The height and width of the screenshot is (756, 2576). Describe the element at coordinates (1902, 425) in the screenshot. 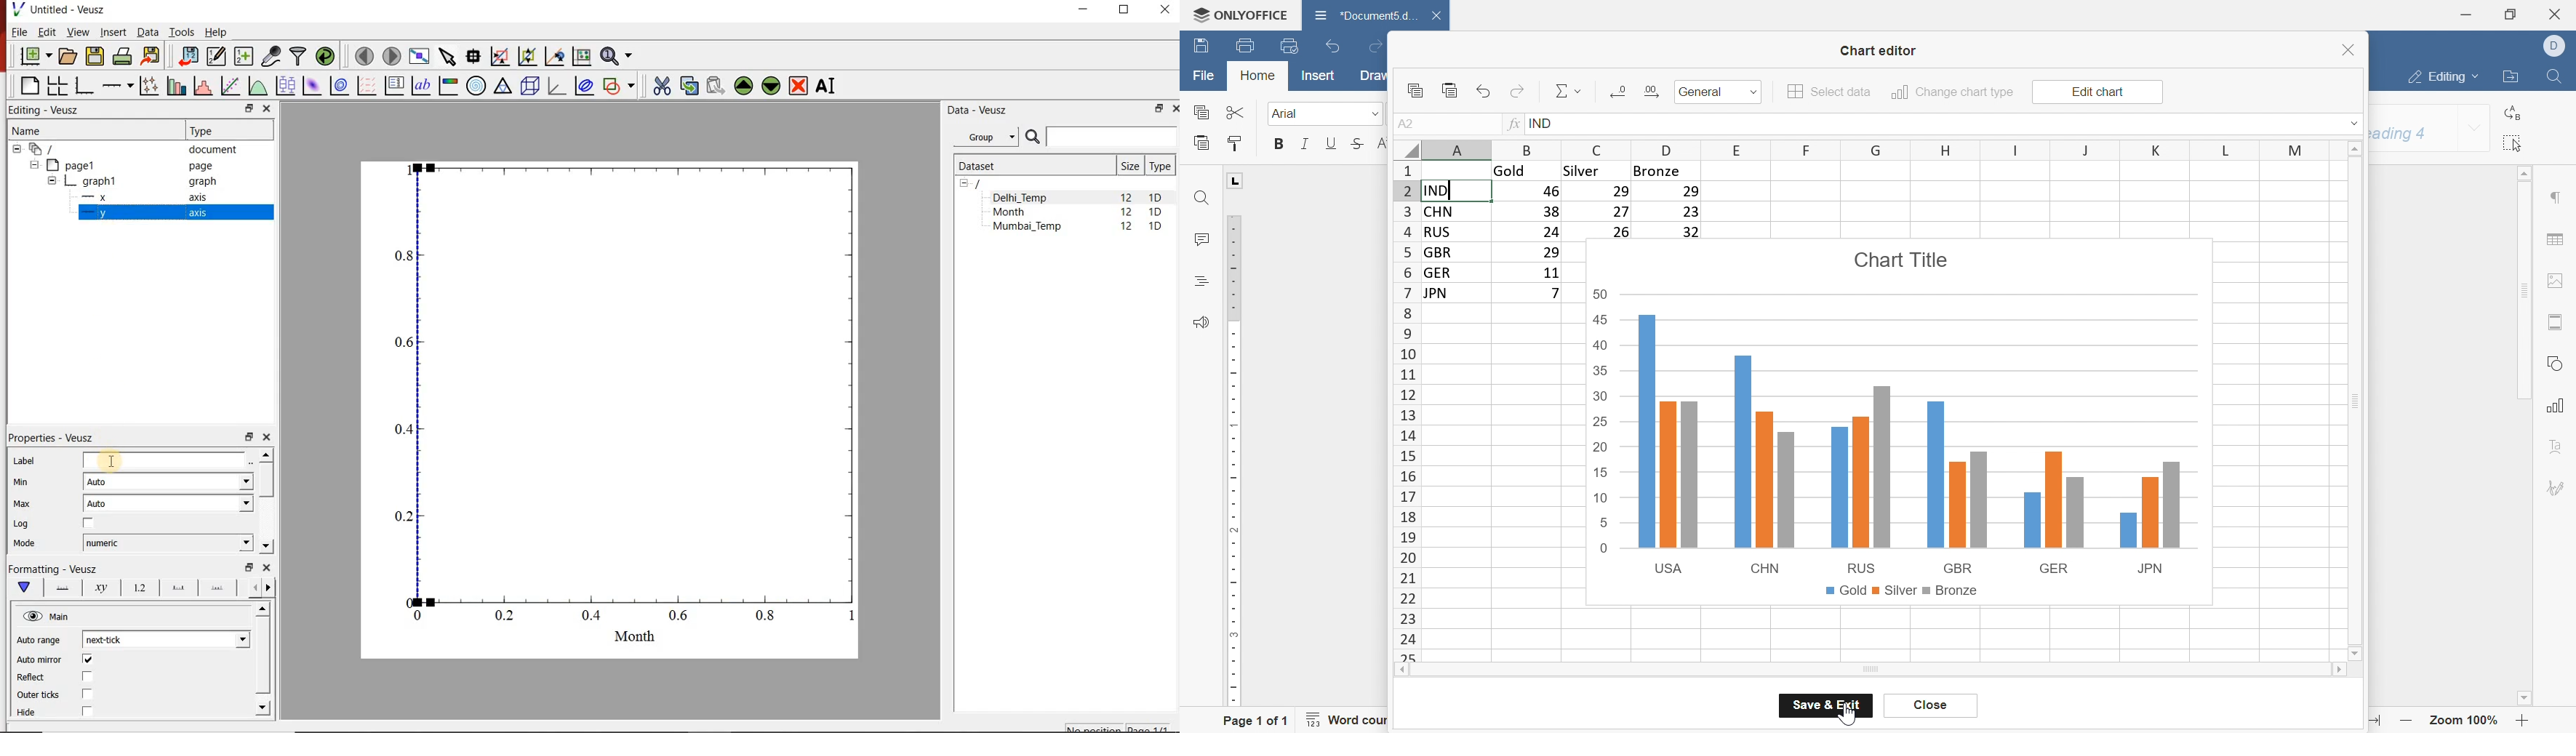

I see `Chart` at that location.